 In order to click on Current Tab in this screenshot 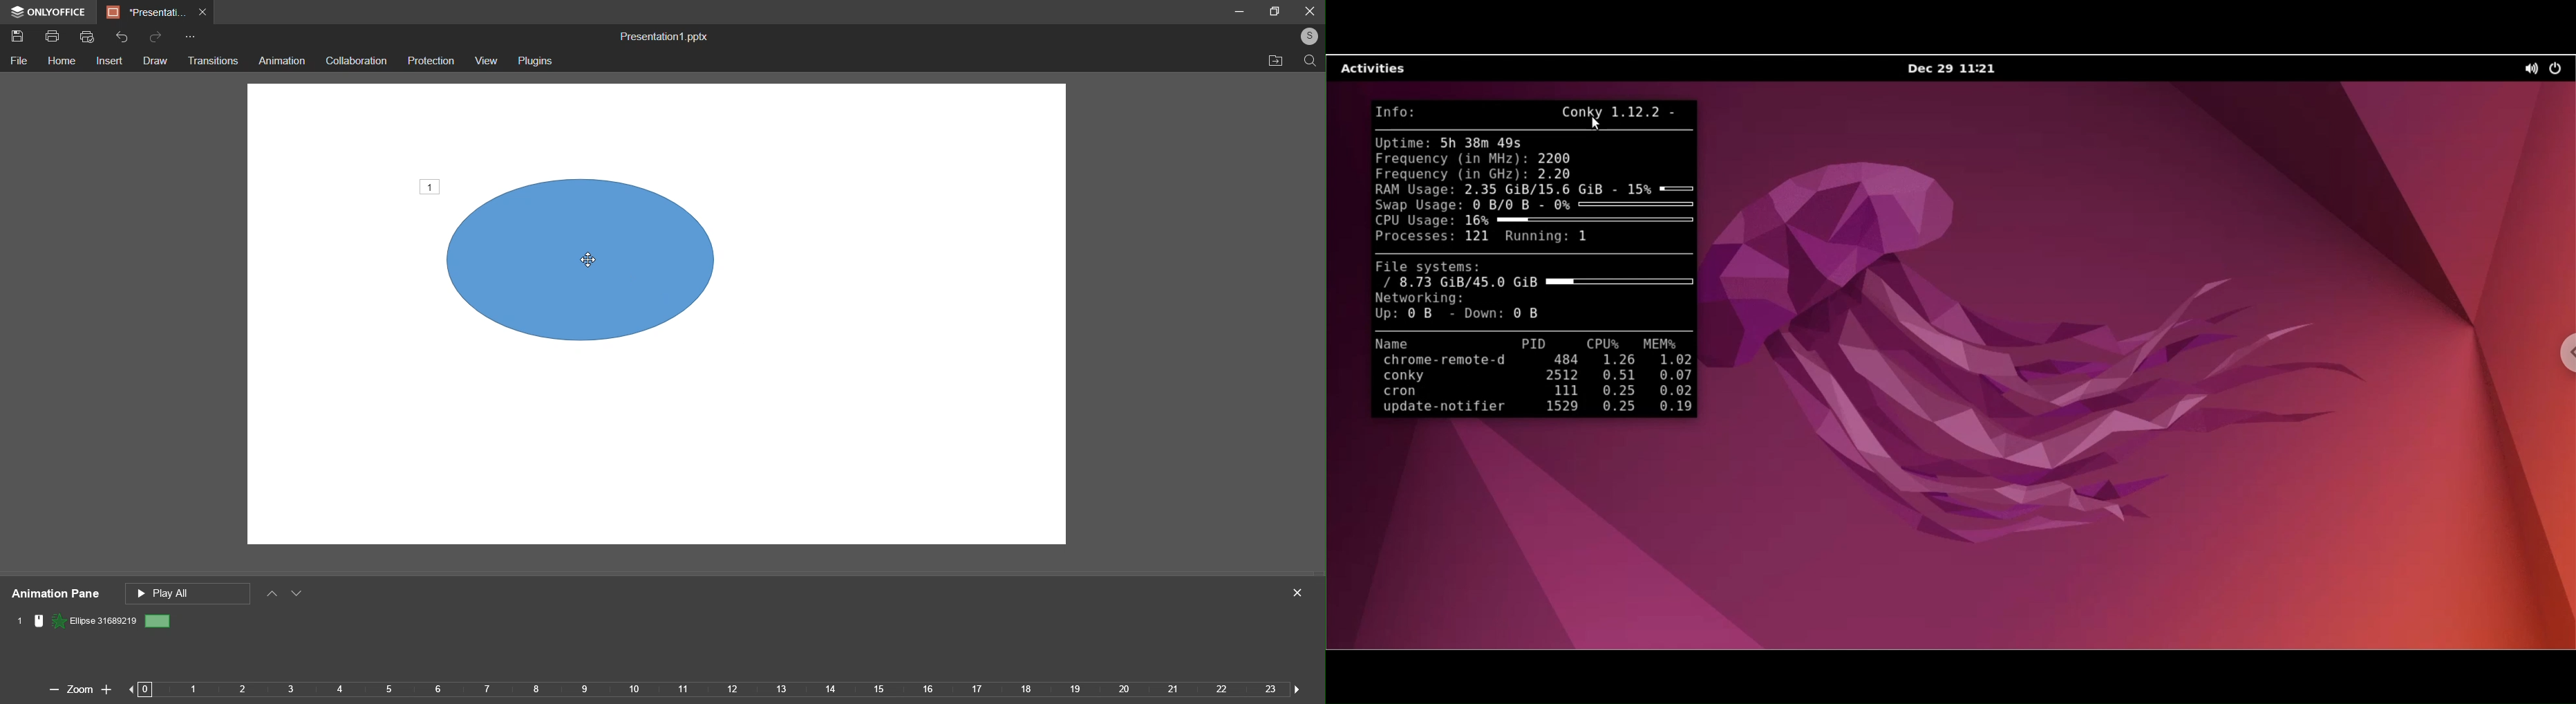, I will do `click(146, 12)`.